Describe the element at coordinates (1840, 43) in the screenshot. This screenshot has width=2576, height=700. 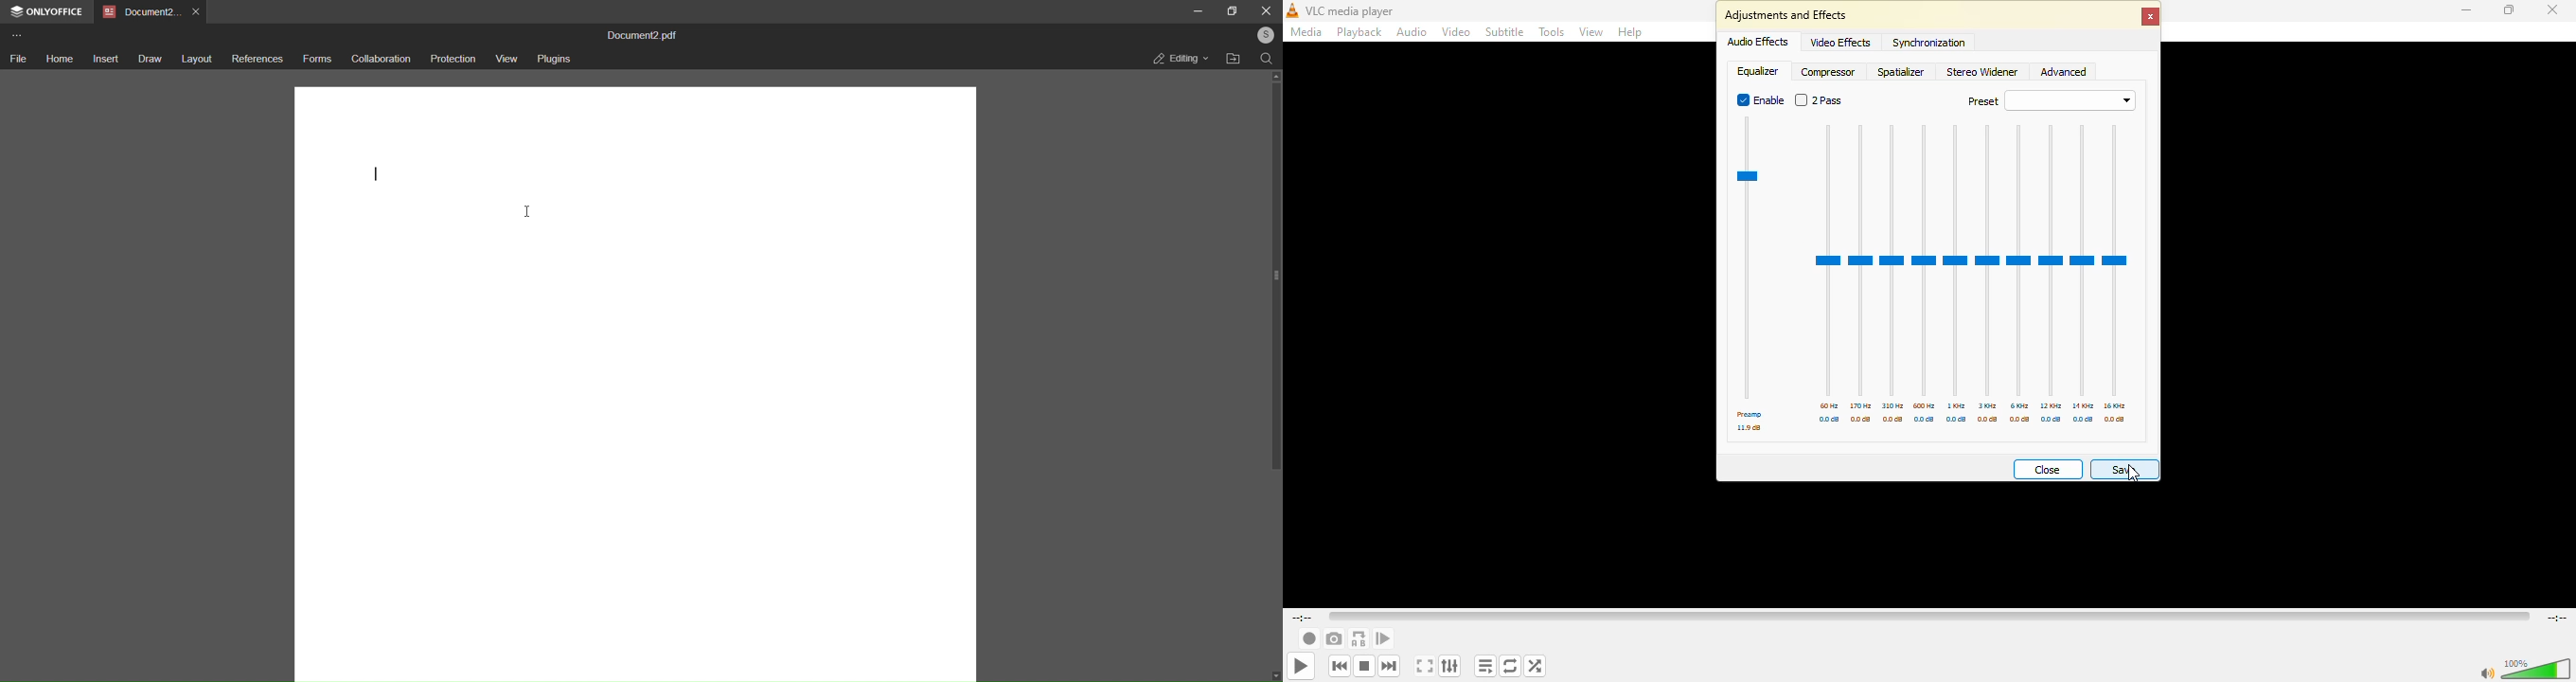
I see `video effects` at that location.